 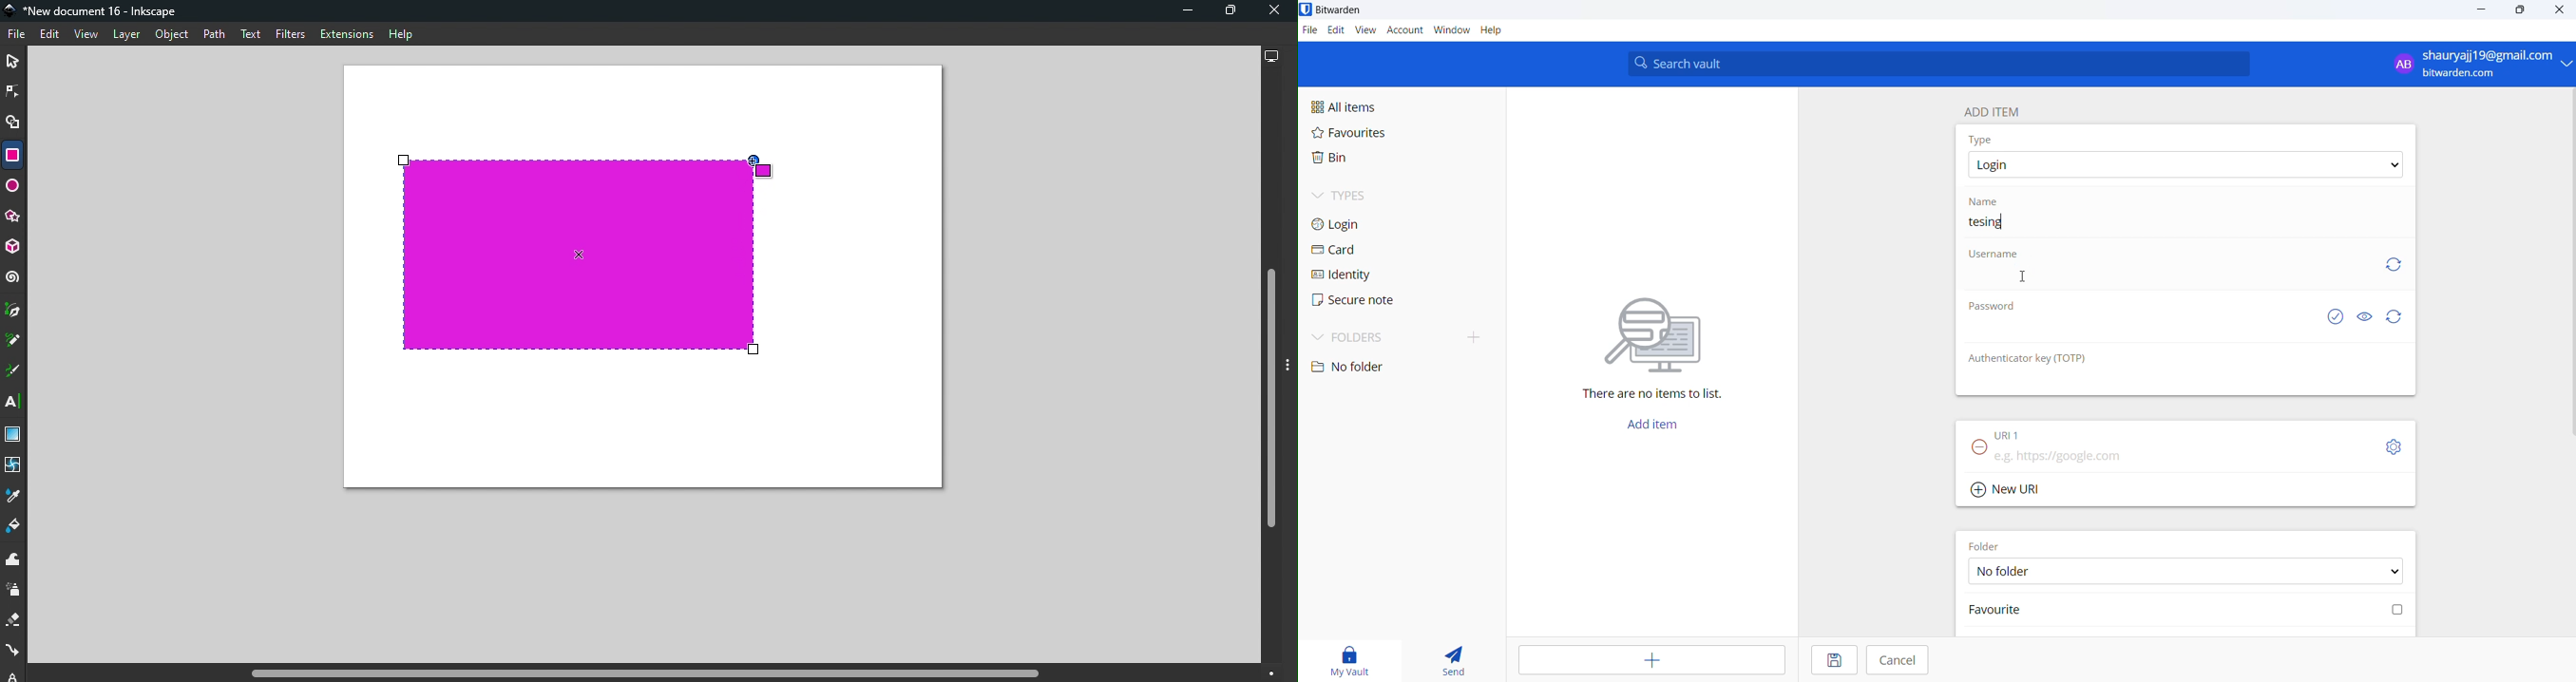 What do you see at coordinates (1660, 428) in the screenshot?
I see `add item button` at bounding box center [1660, 428].